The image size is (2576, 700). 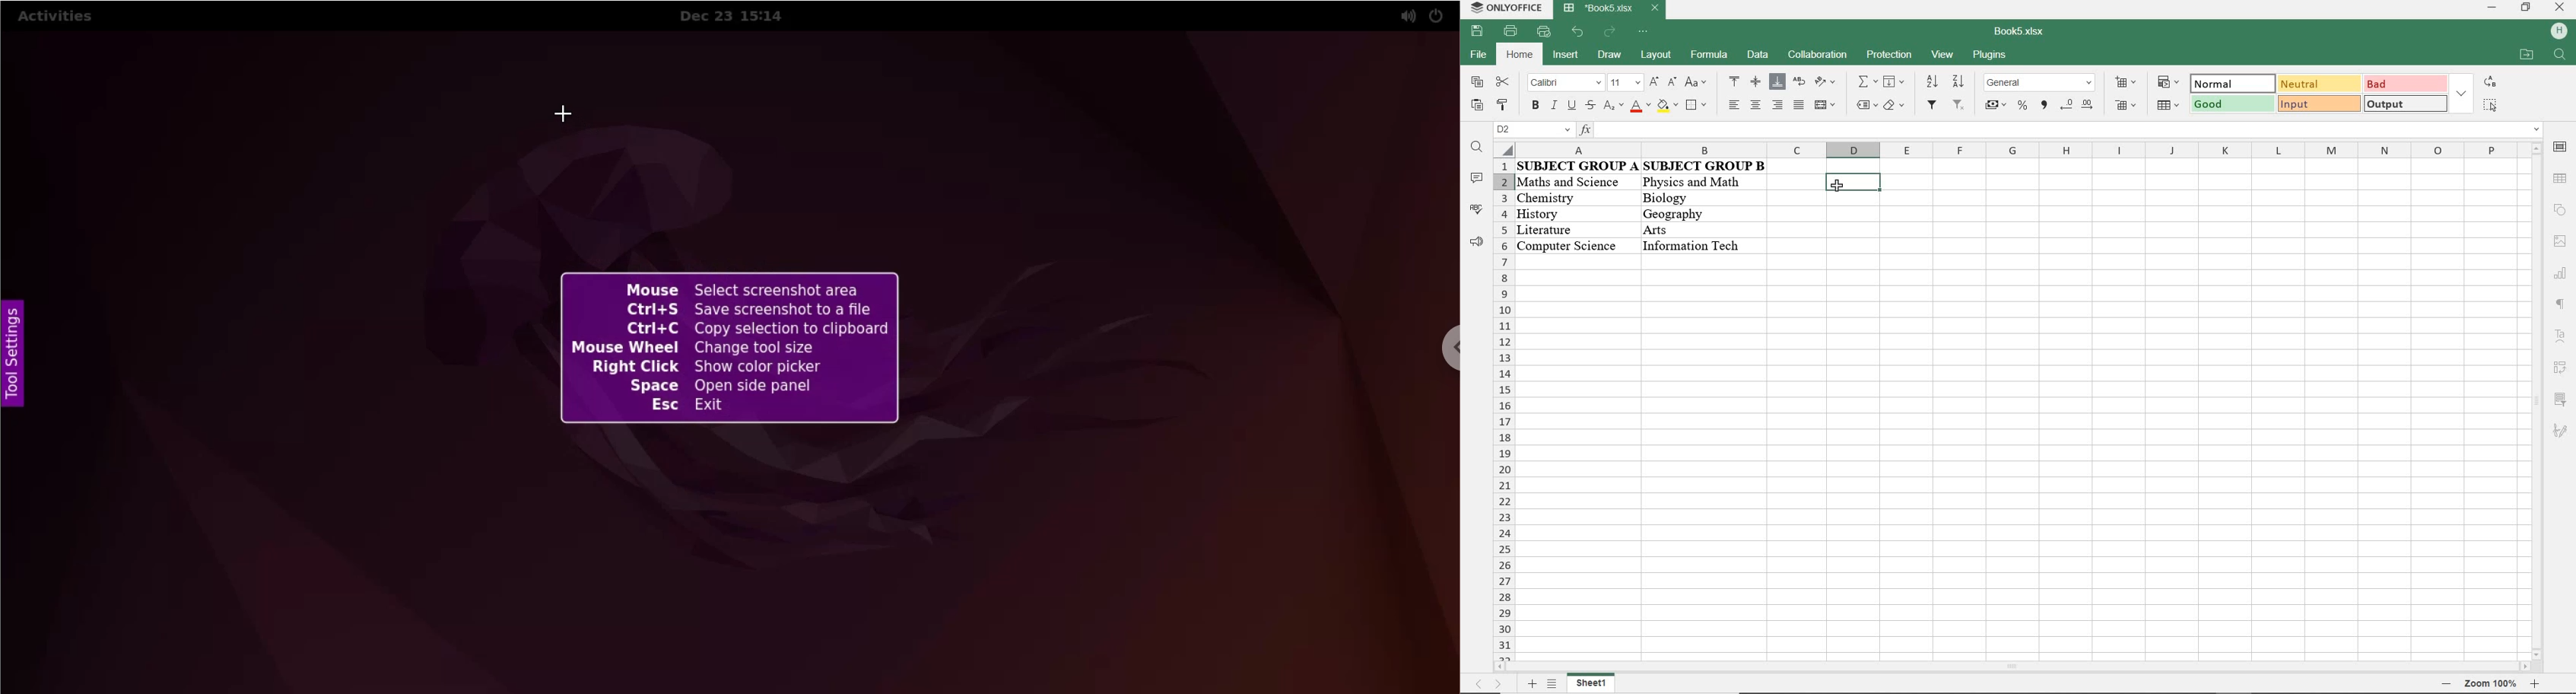 I want to click on physics and math, so click(x=1692, y=184).